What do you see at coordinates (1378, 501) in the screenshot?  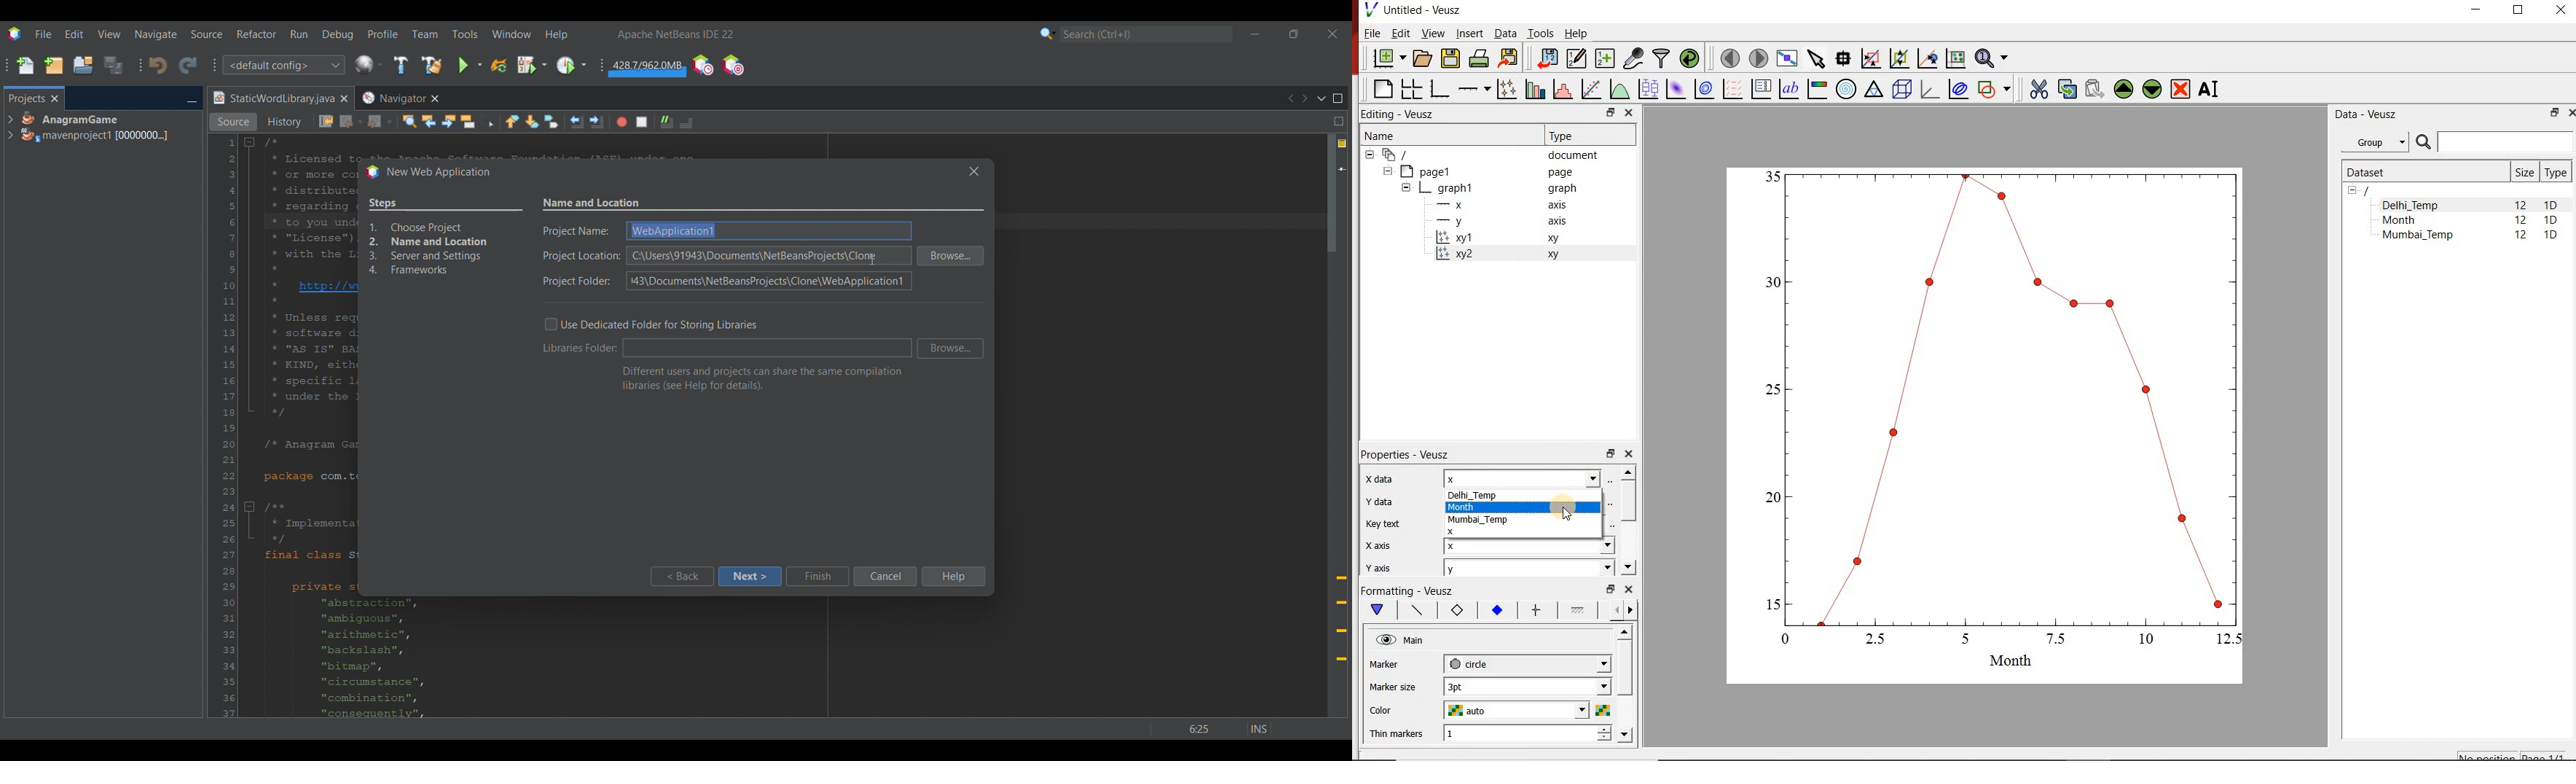 I see `Y data` at bounding box center [1378, 501].